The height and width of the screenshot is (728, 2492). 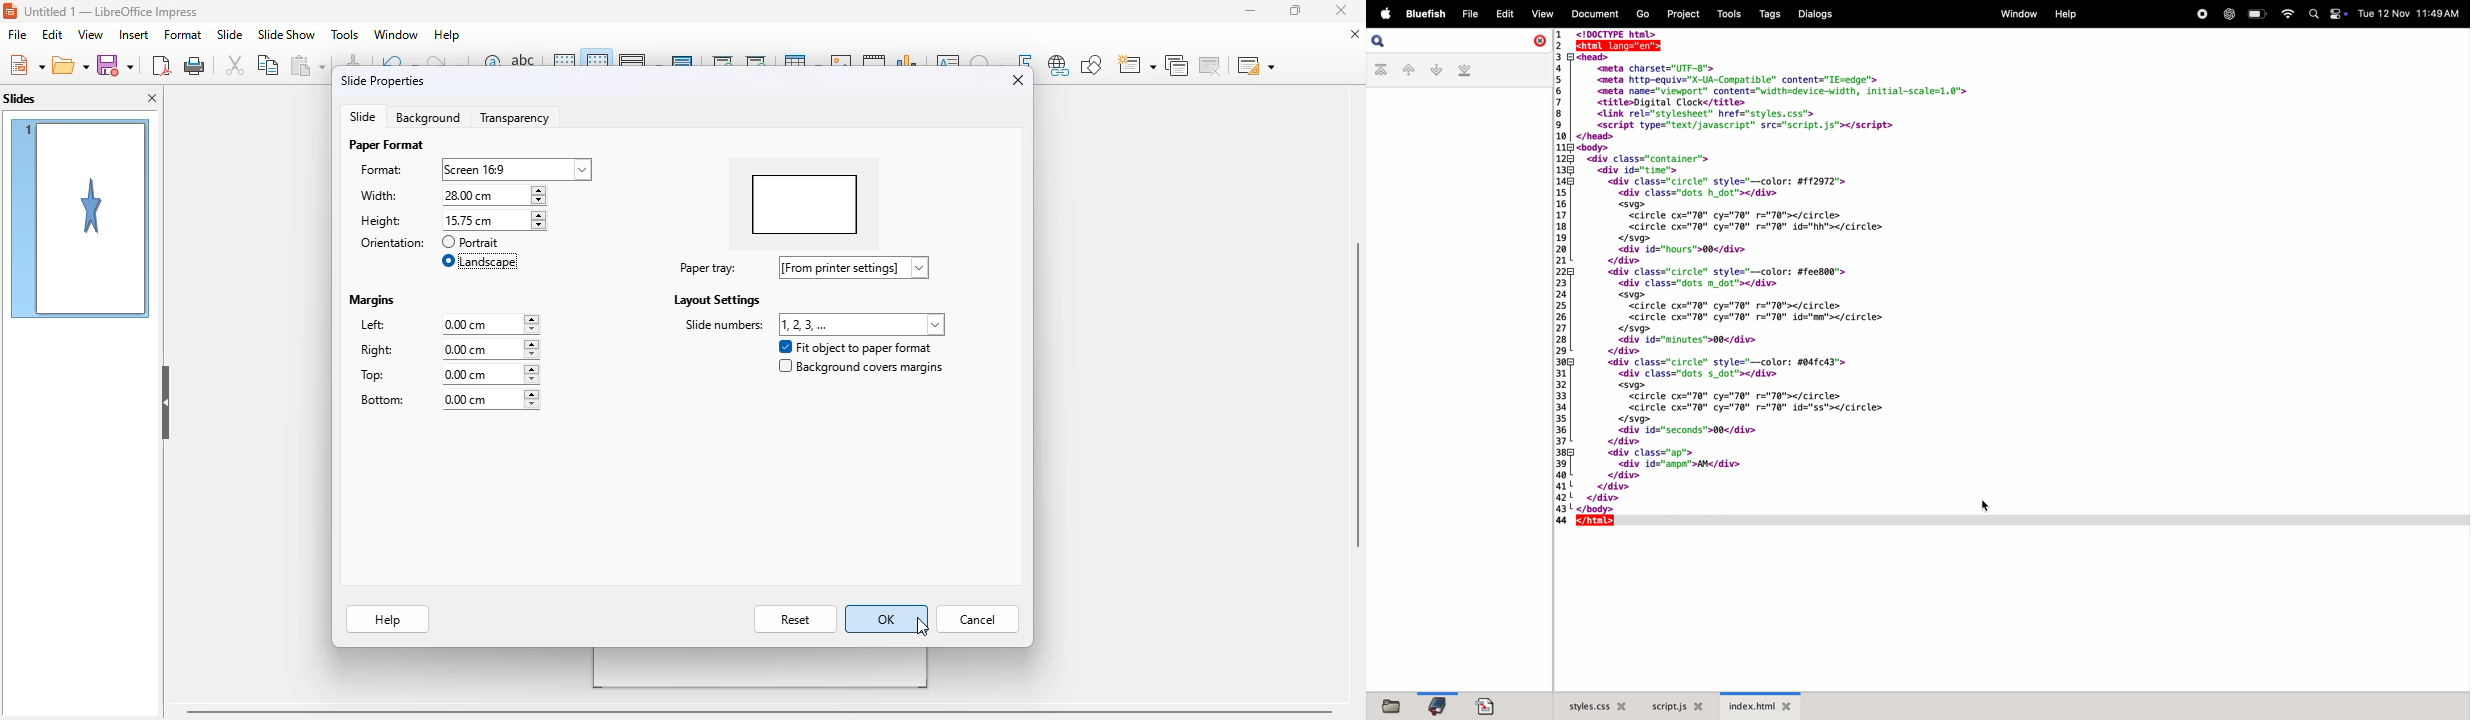 I want to click on close, so click(x=1016, y=84).